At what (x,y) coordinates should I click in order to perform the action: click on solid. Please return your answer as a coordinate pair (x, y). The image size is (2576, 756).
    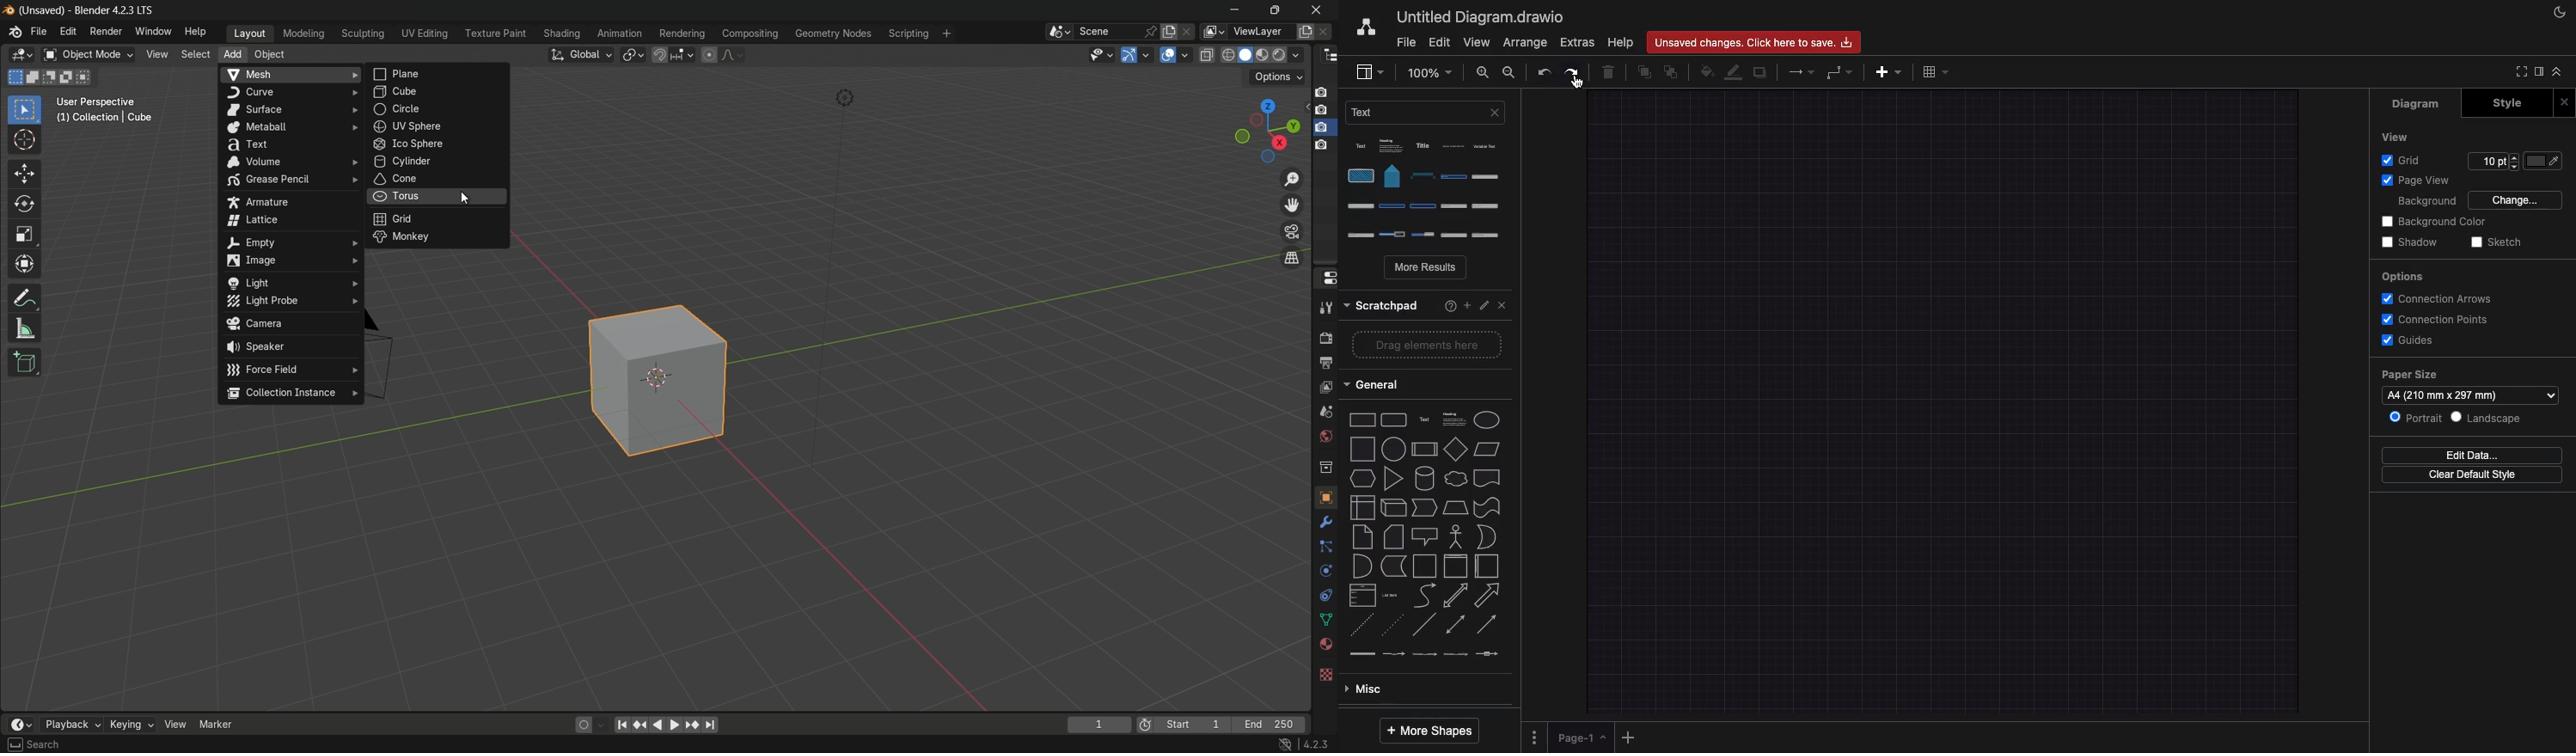
    Looking at the image, I should click on (1247, 55).